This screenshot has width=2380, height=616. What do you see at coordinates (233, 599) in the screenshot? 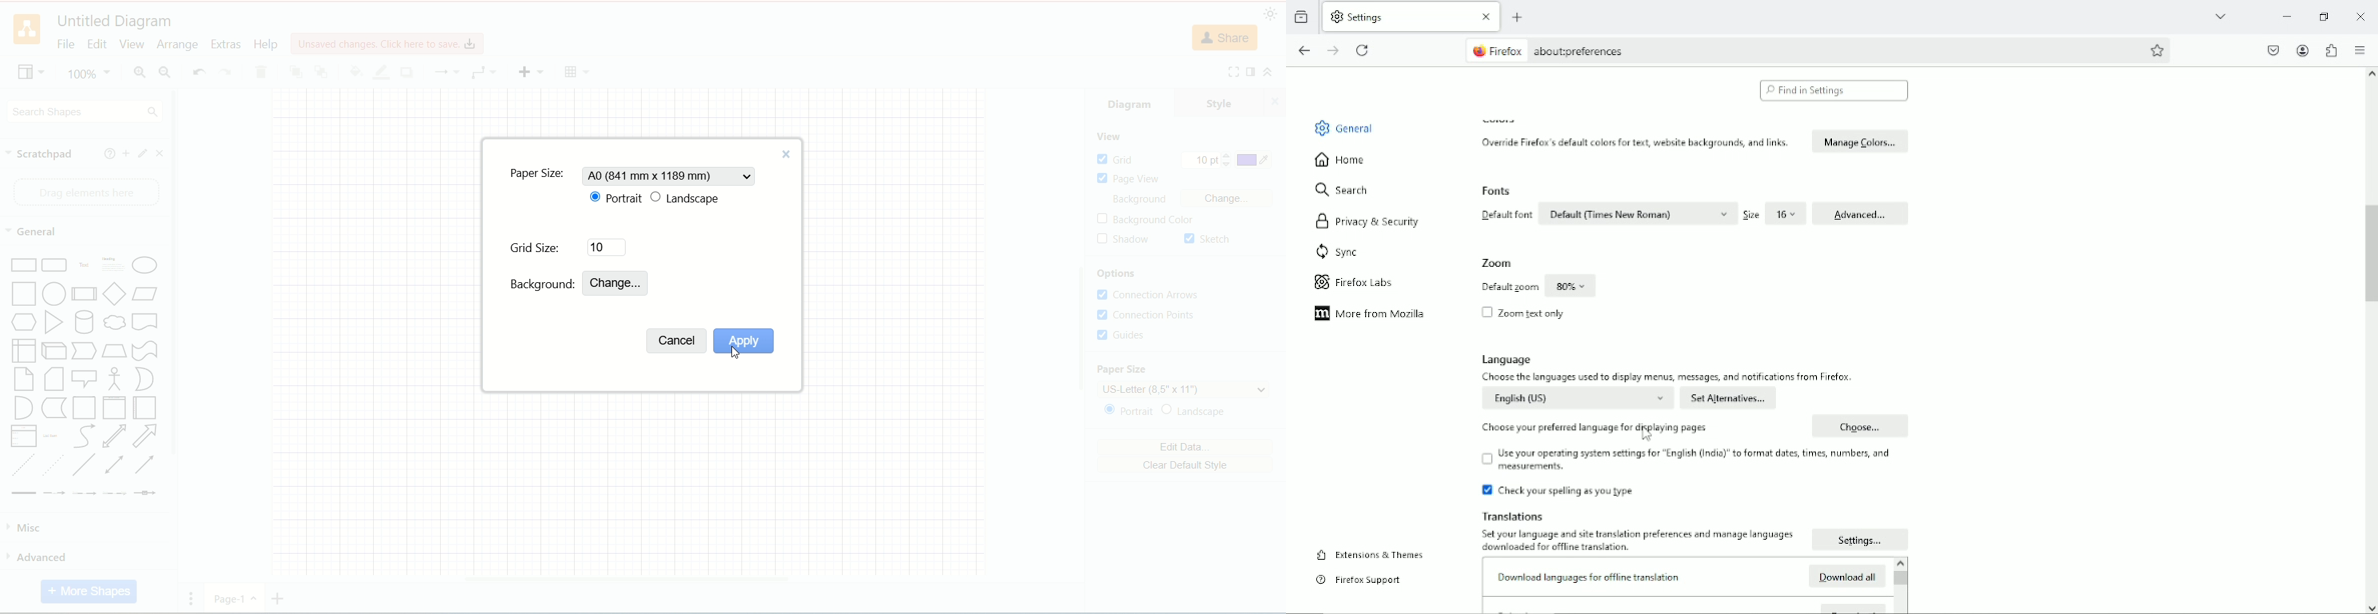
I see `Page 1` at bounding box center [233, 599].